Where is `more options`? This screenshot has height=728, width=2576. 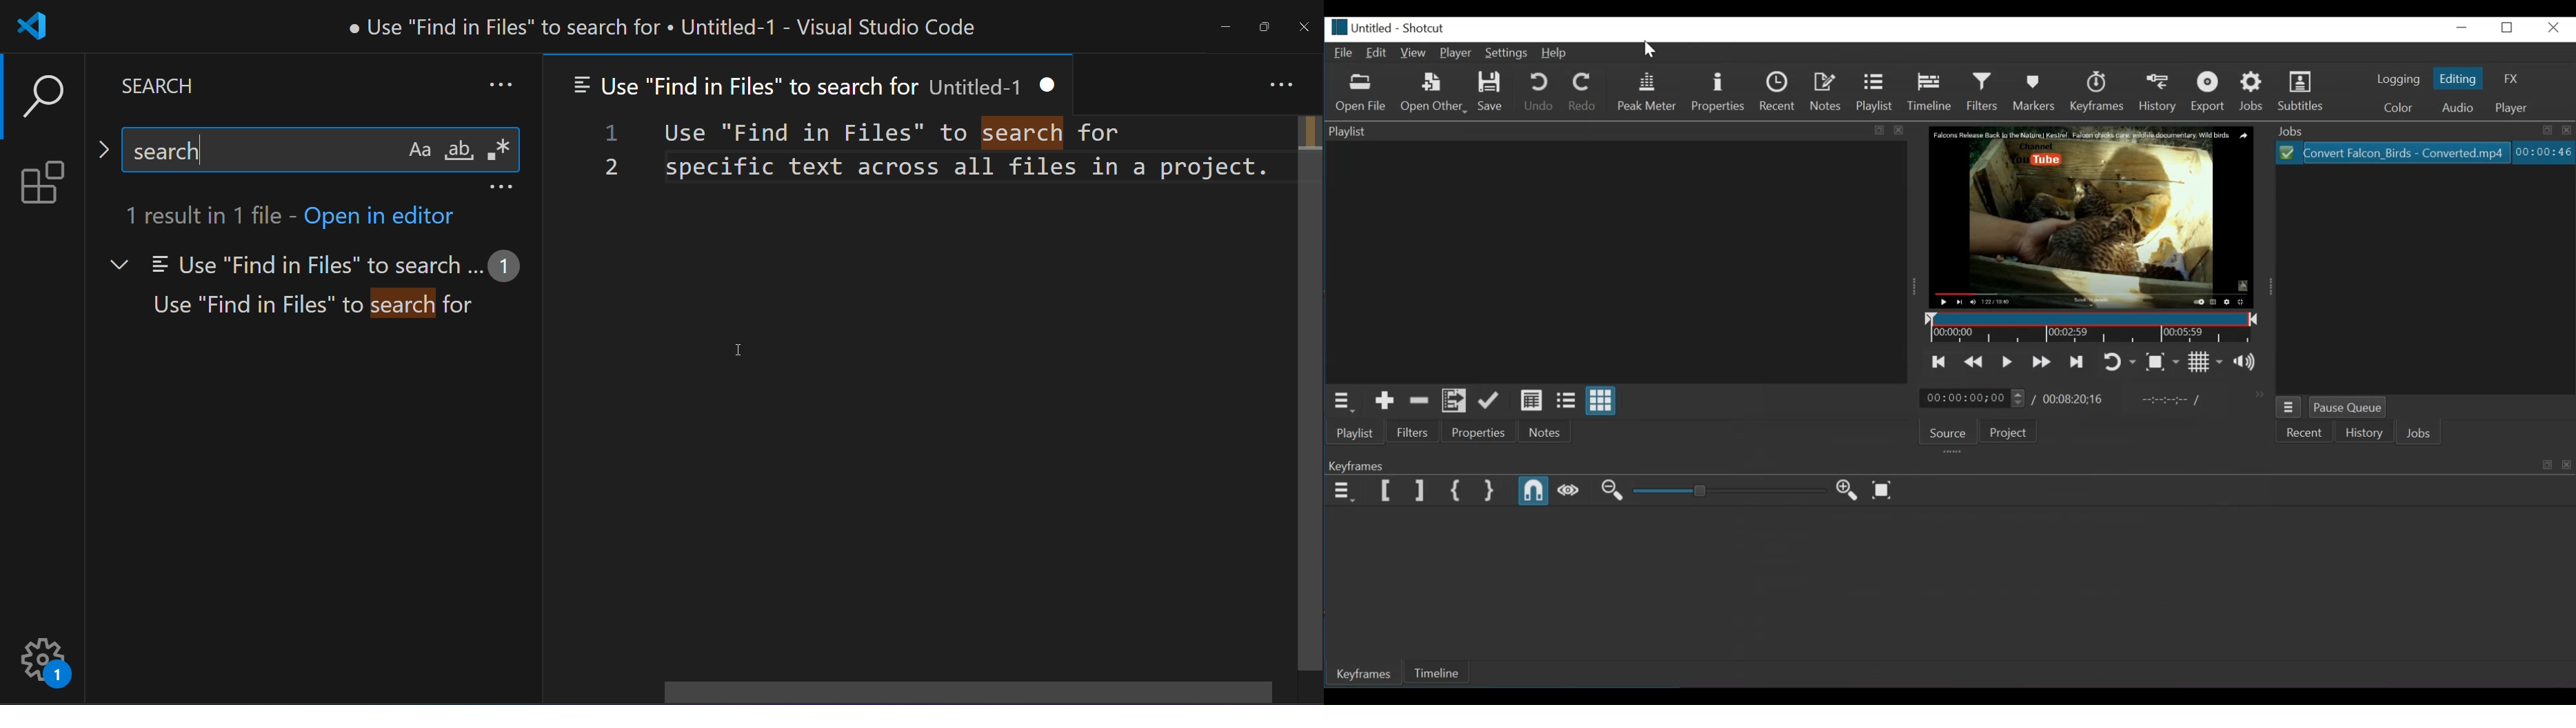 more options is located at coordinates (494, 189).